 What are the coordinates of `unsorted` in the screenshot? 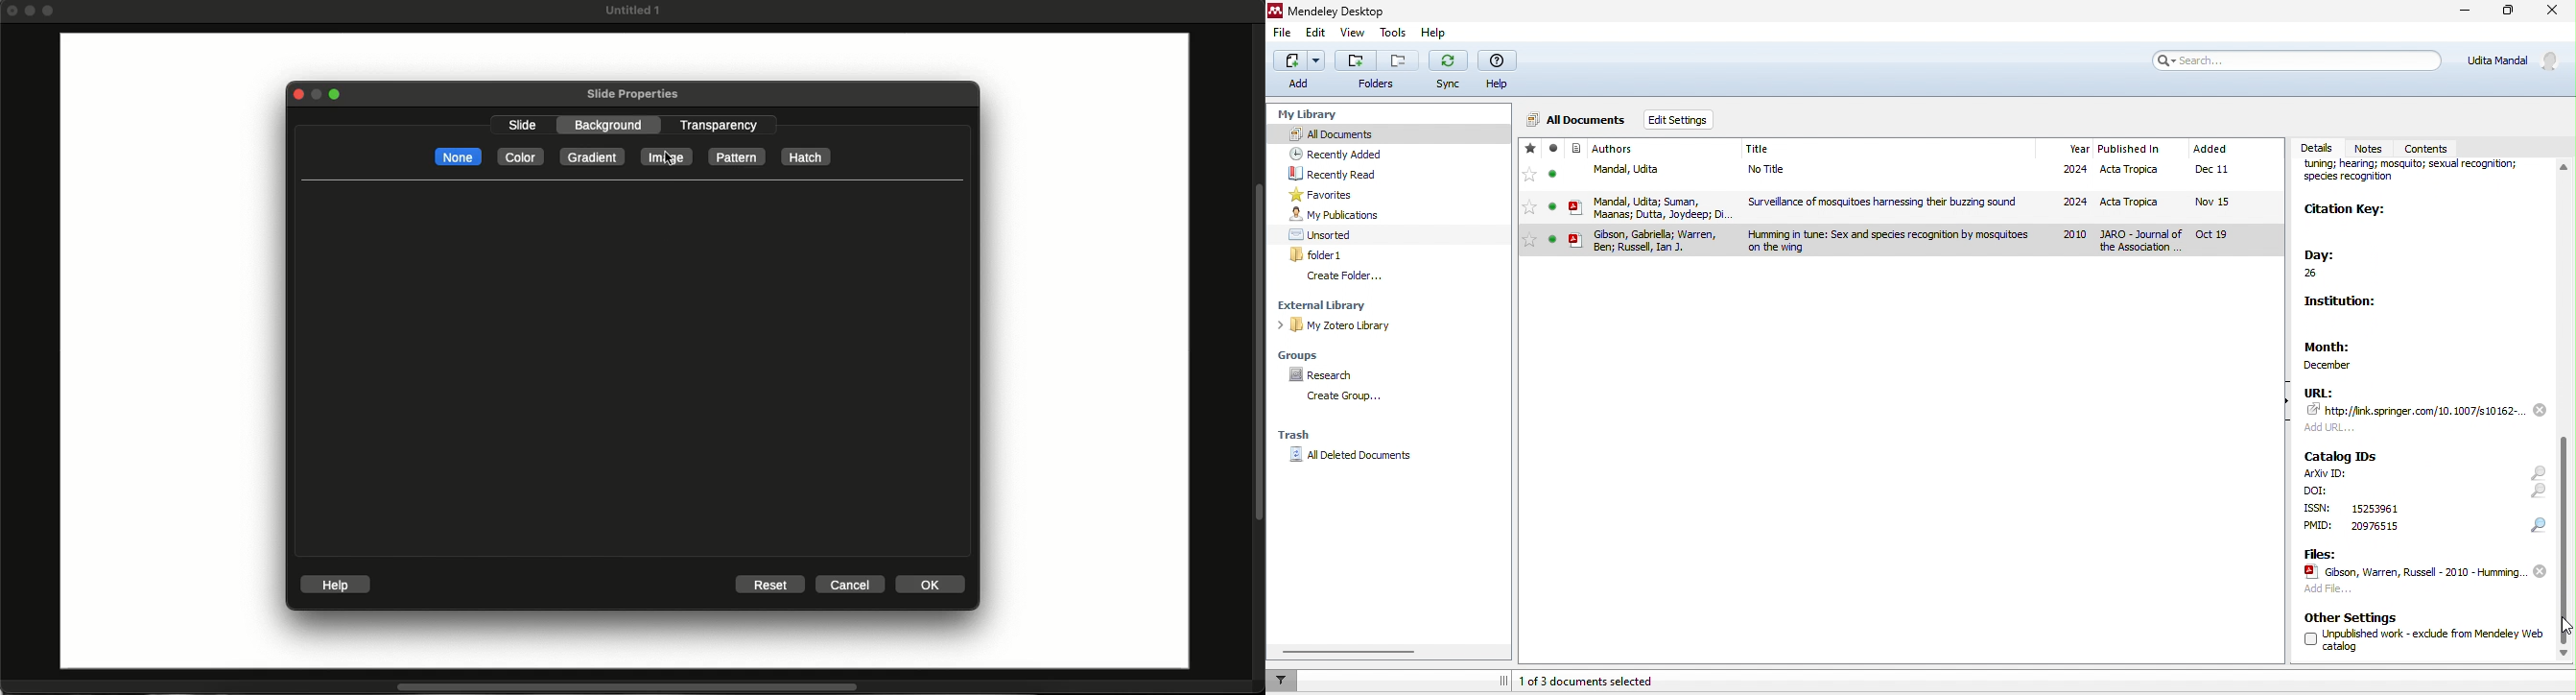 It's located at (1323, 234).